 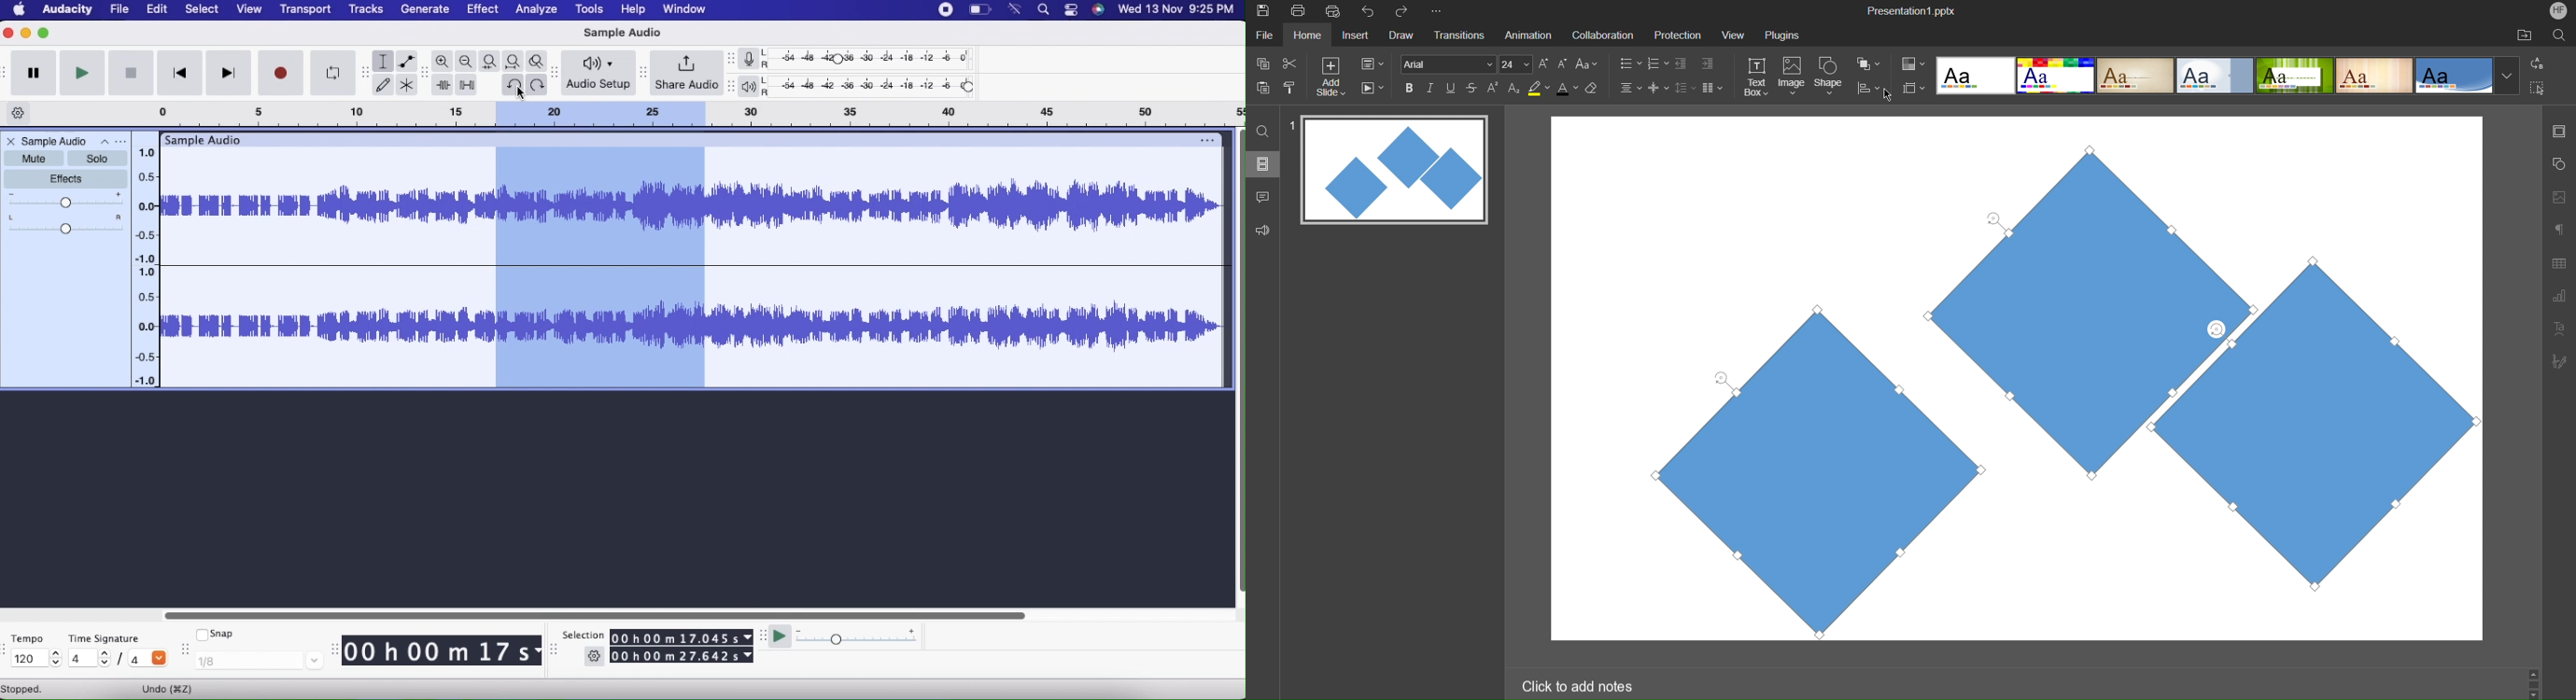 I want to click on Window, so click(x=683, y=9).